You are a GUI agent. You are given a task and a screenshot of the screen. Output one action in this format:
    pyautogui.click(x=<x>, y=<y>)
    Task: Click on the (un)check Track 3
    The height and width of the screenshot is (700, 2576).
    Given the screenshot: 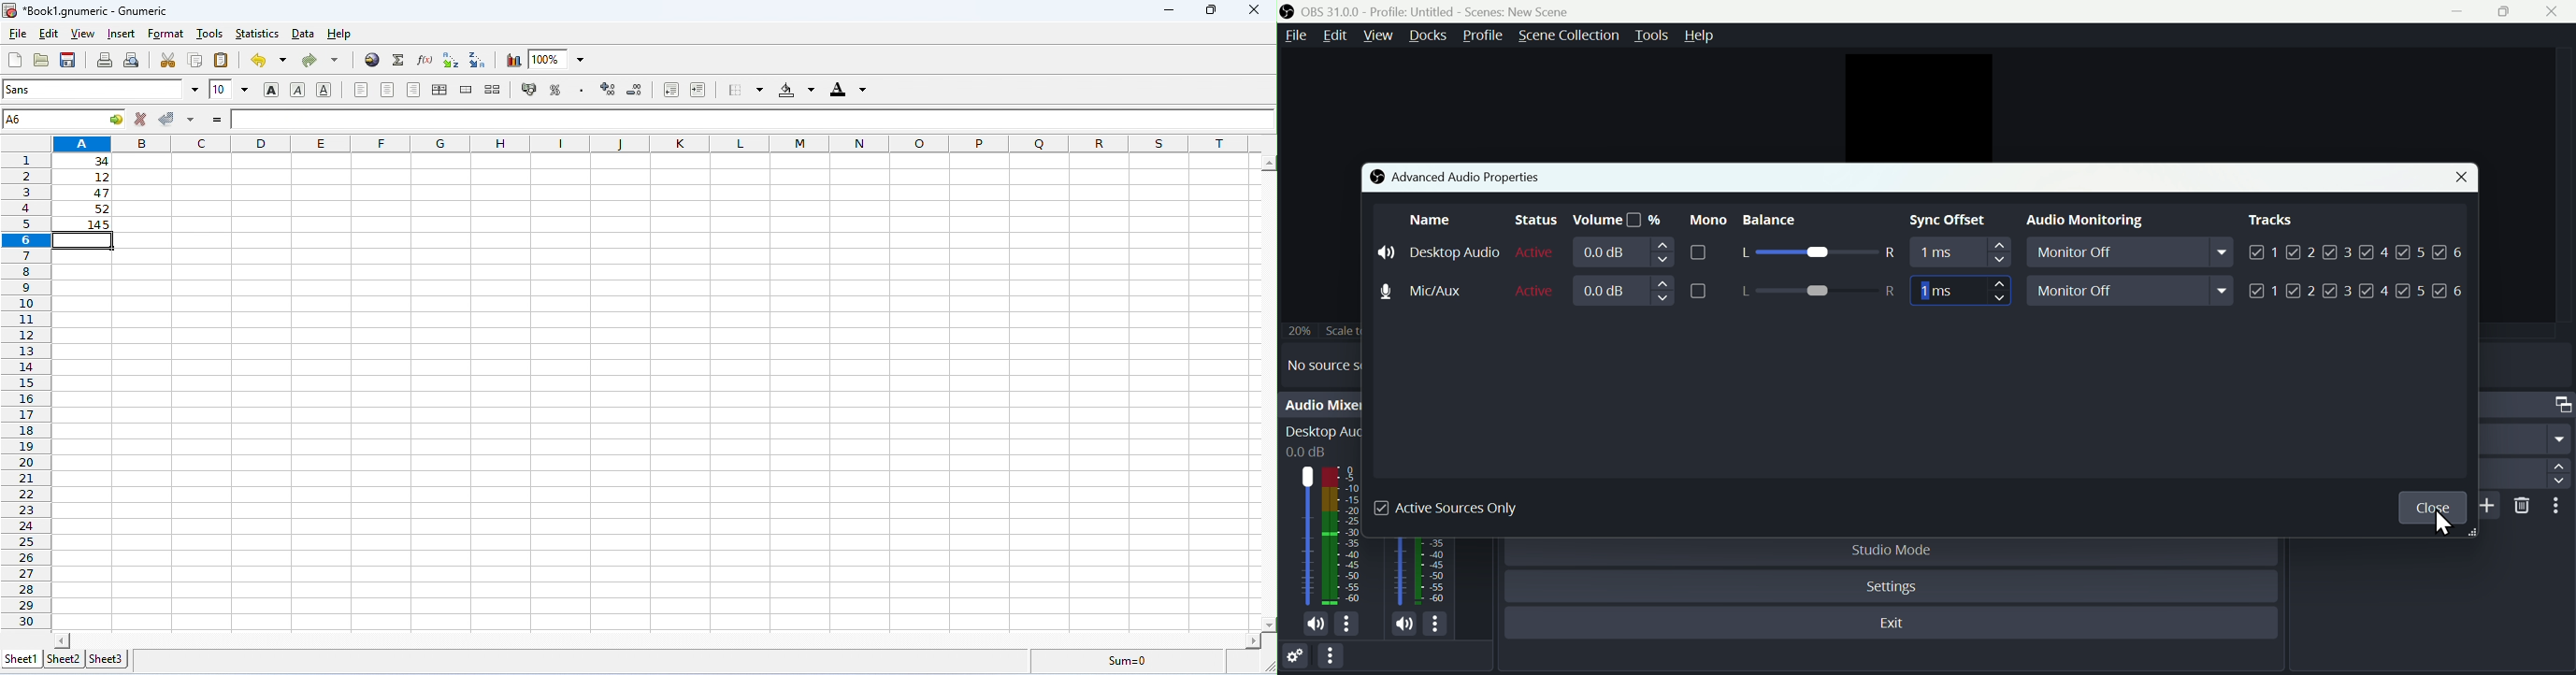 What is the action you would take?
    pyautogui.click(x=2337, y=292)
    